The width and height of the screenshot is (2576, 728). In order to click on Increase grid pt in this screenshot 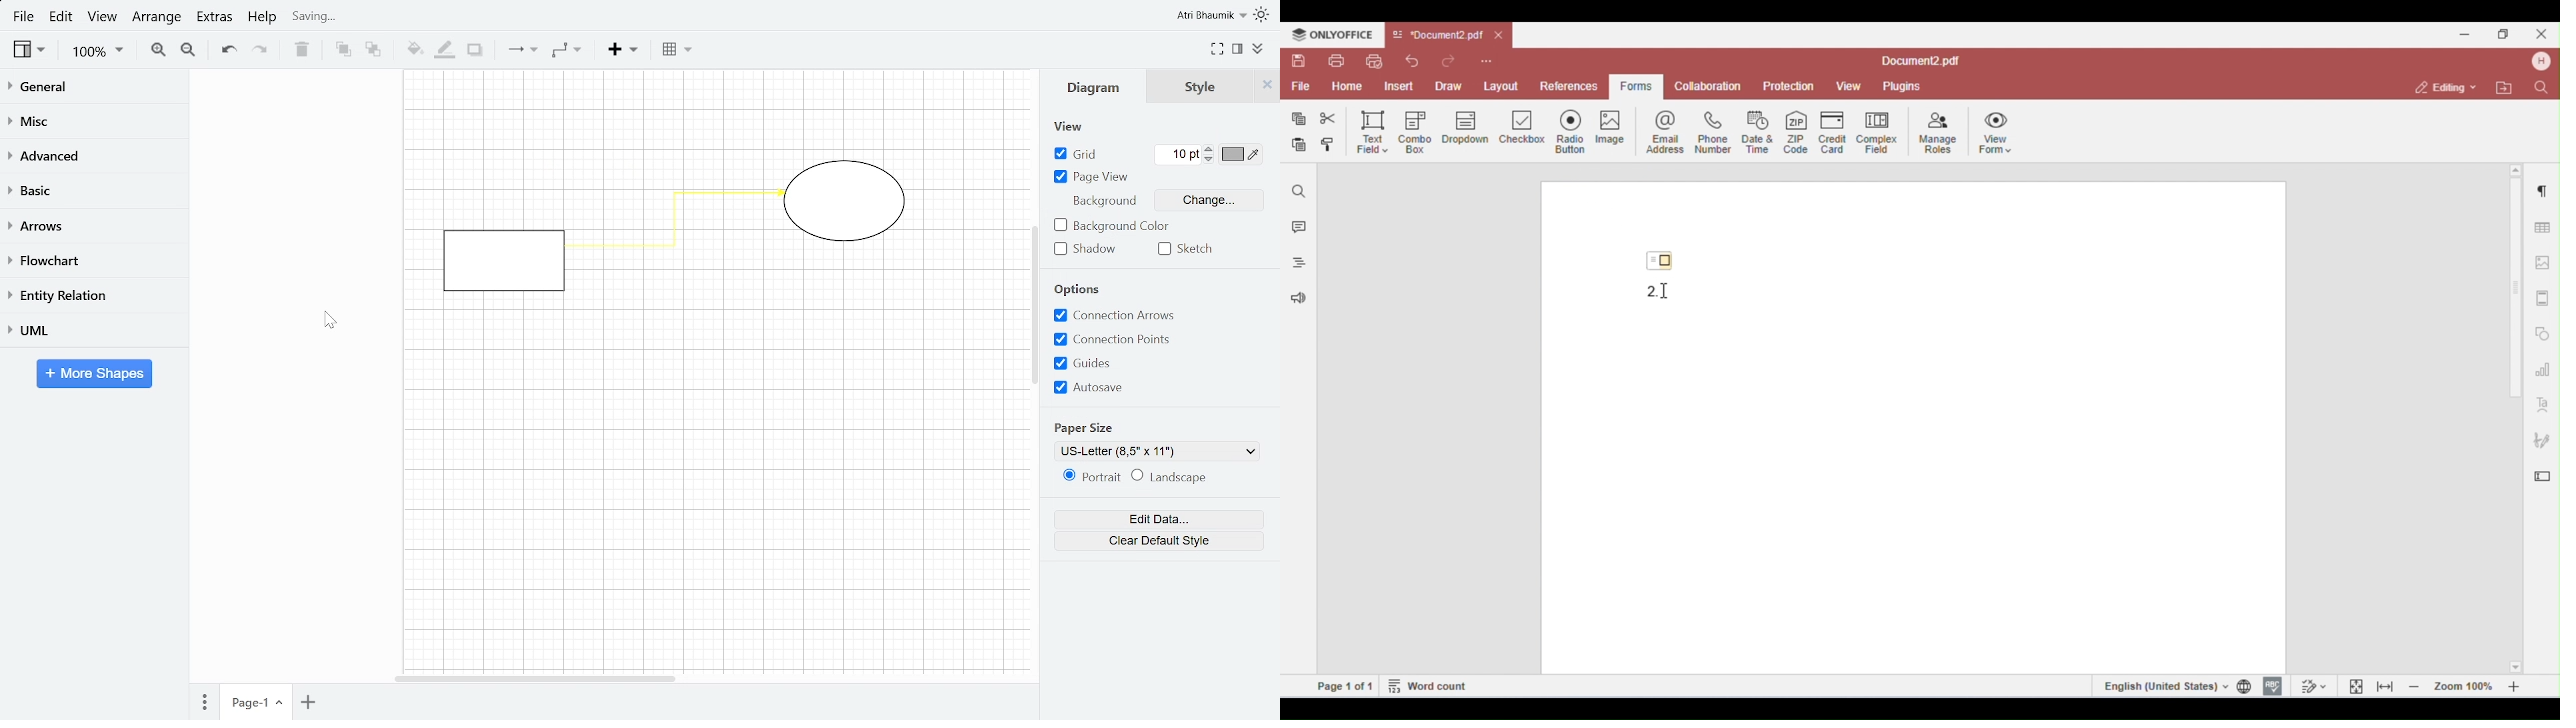, I will do `click(1210, 147)`.